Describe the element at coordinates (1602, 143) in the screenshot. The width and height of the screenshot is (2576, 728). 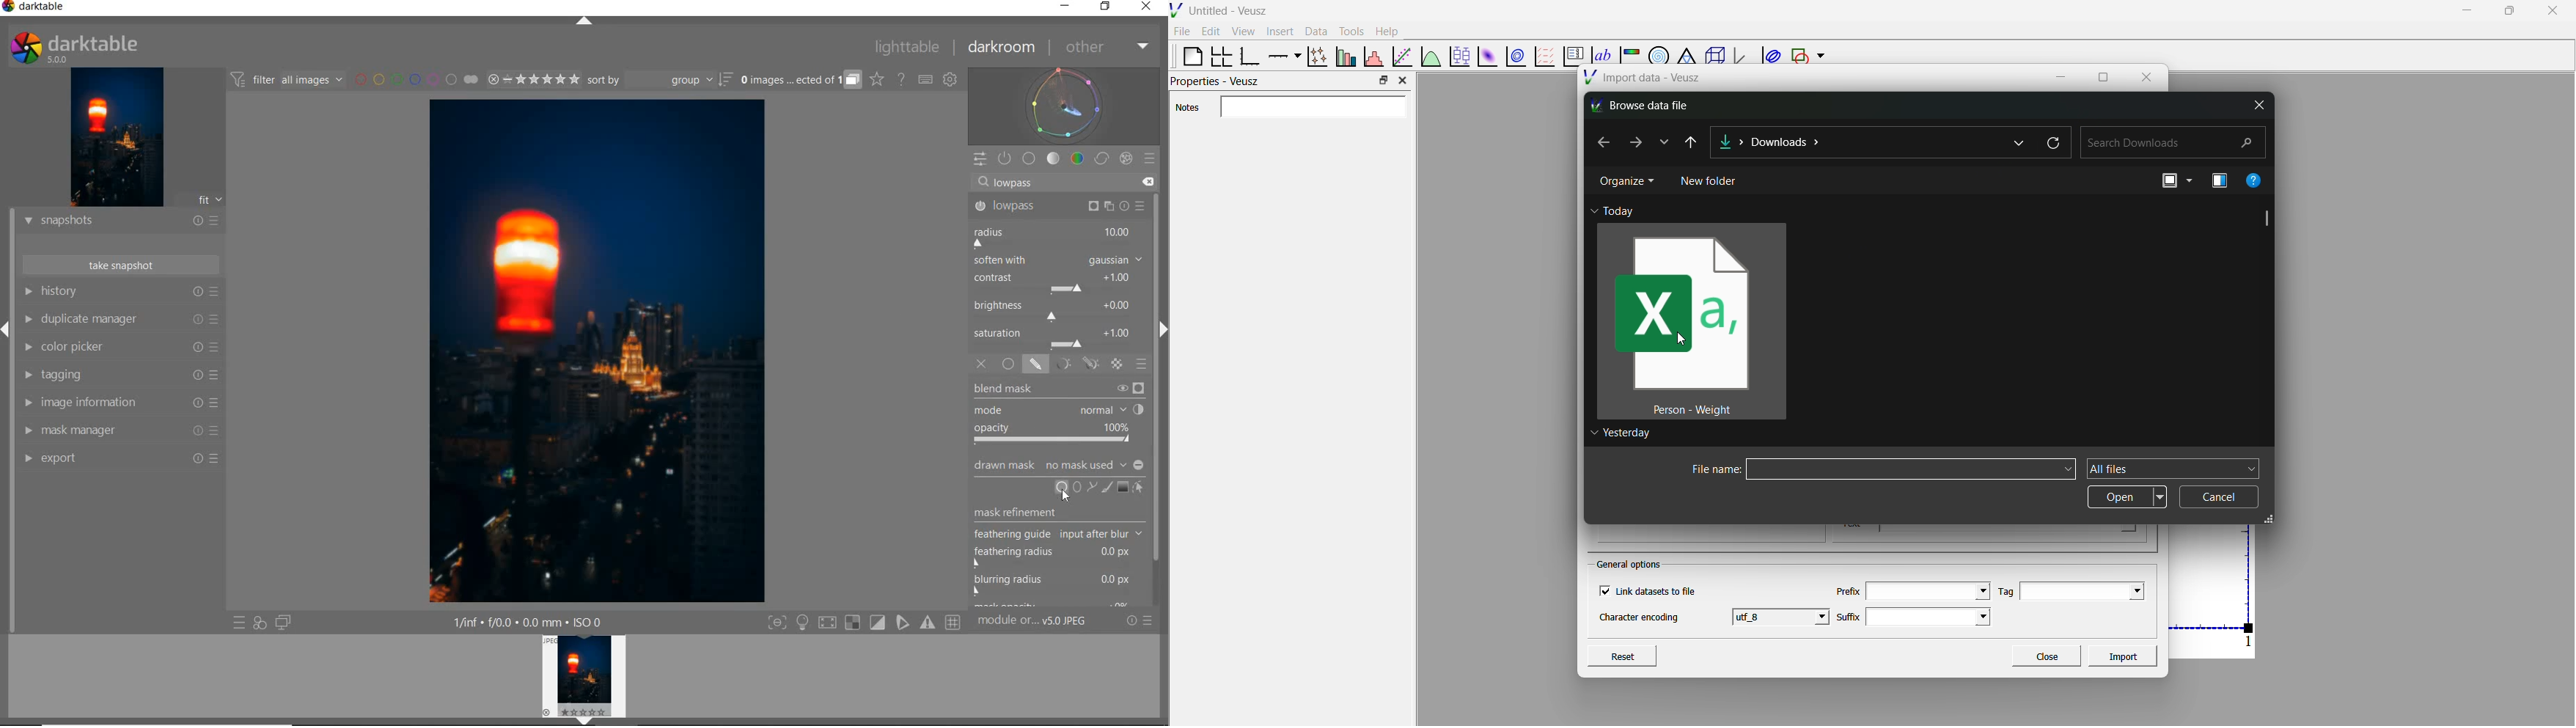
I see `back` at that location.